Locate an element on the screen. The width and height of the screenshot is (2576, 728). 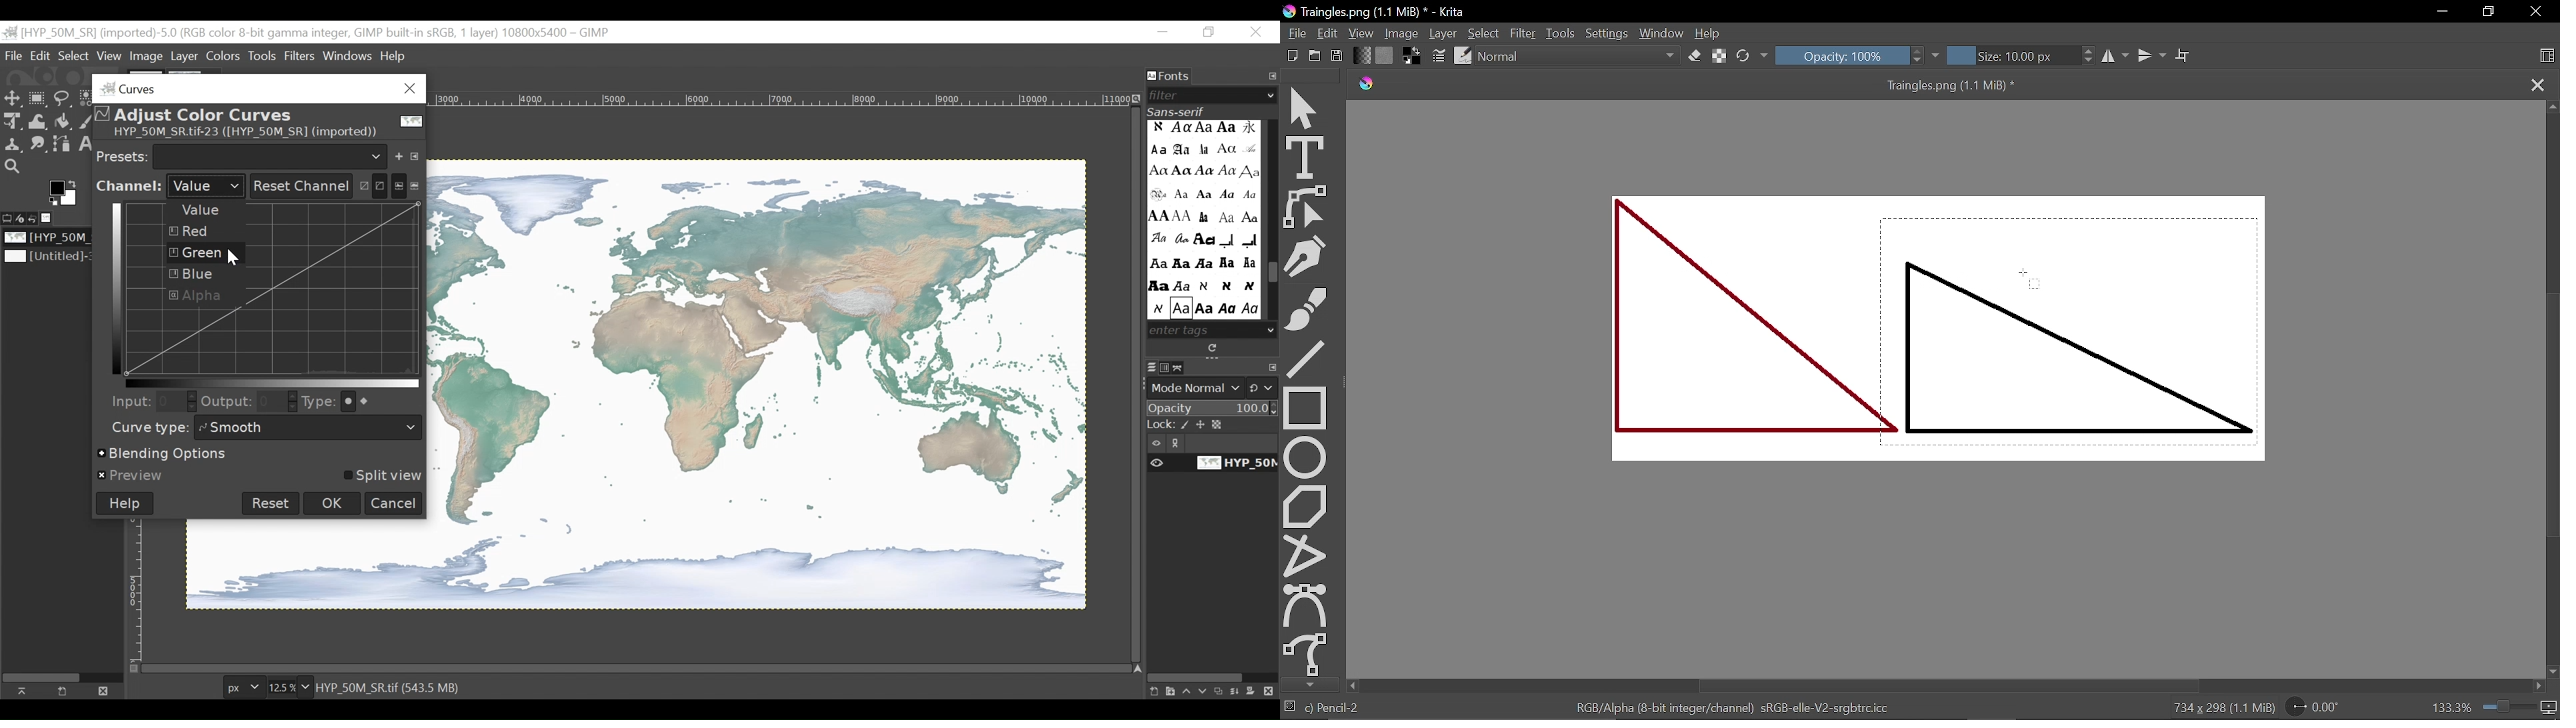
Image is located at coordinates (1401, 34).